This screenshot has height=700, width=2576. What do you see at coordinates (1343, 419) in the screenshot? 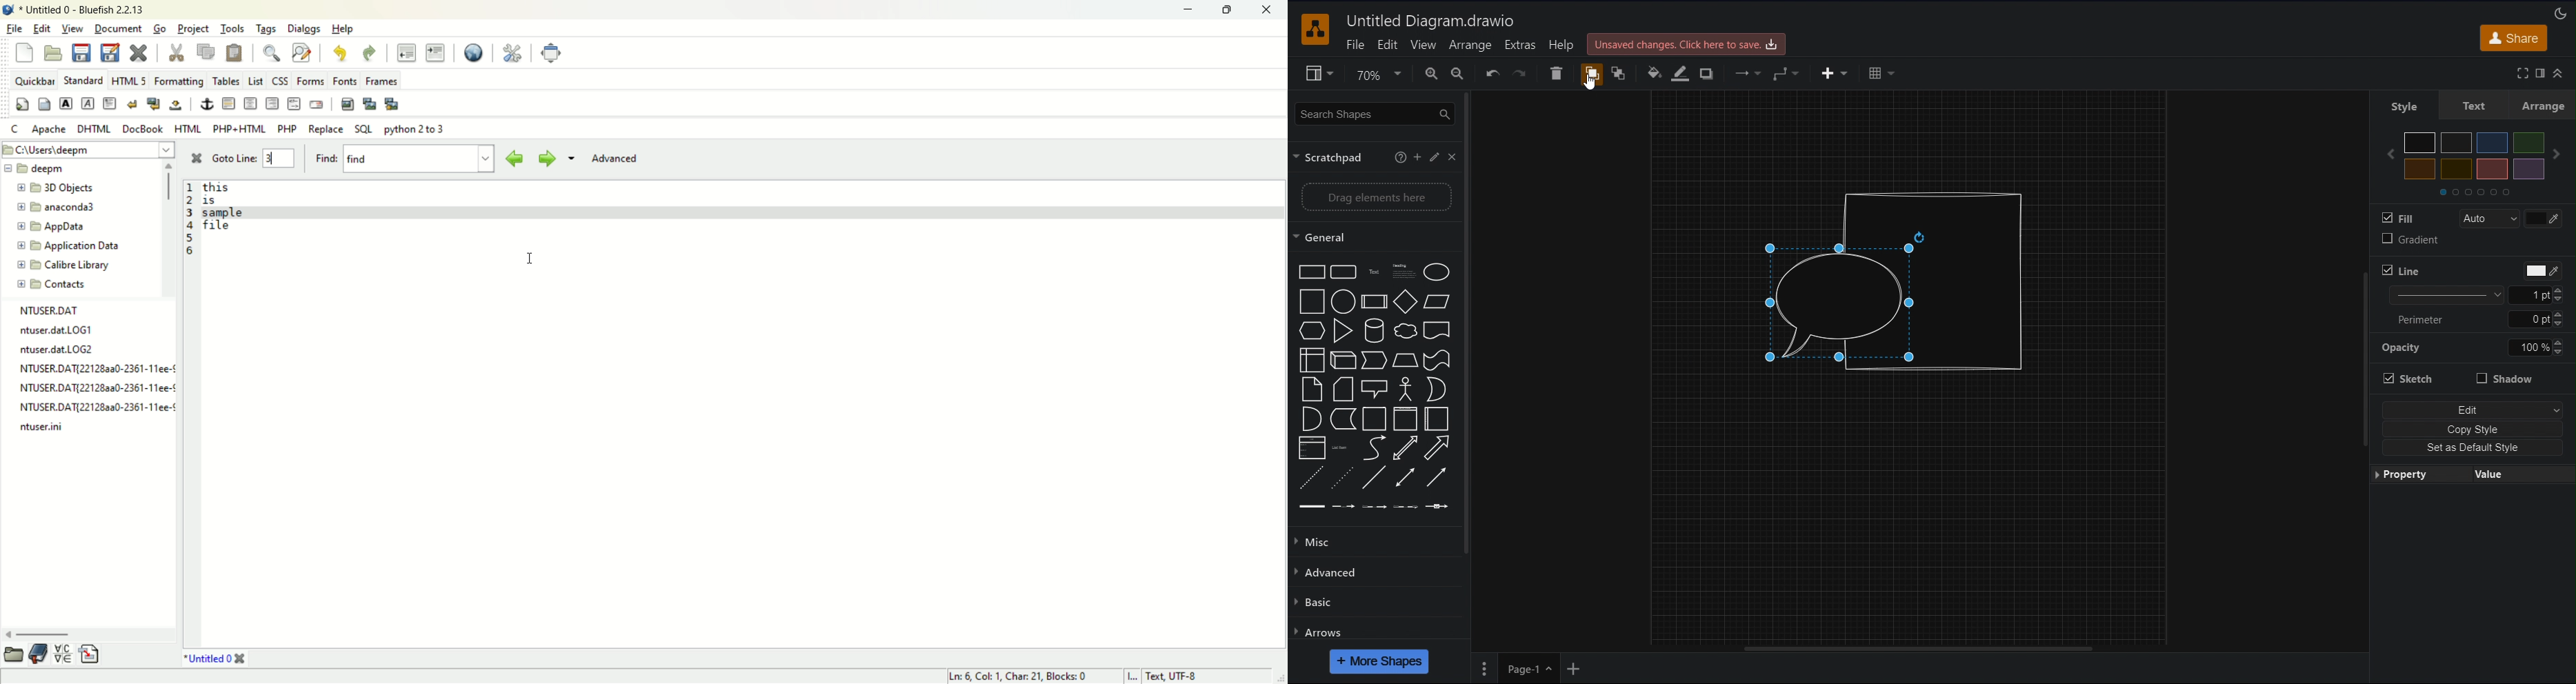
I see `Data storage` at bounding box center [1343, 419].